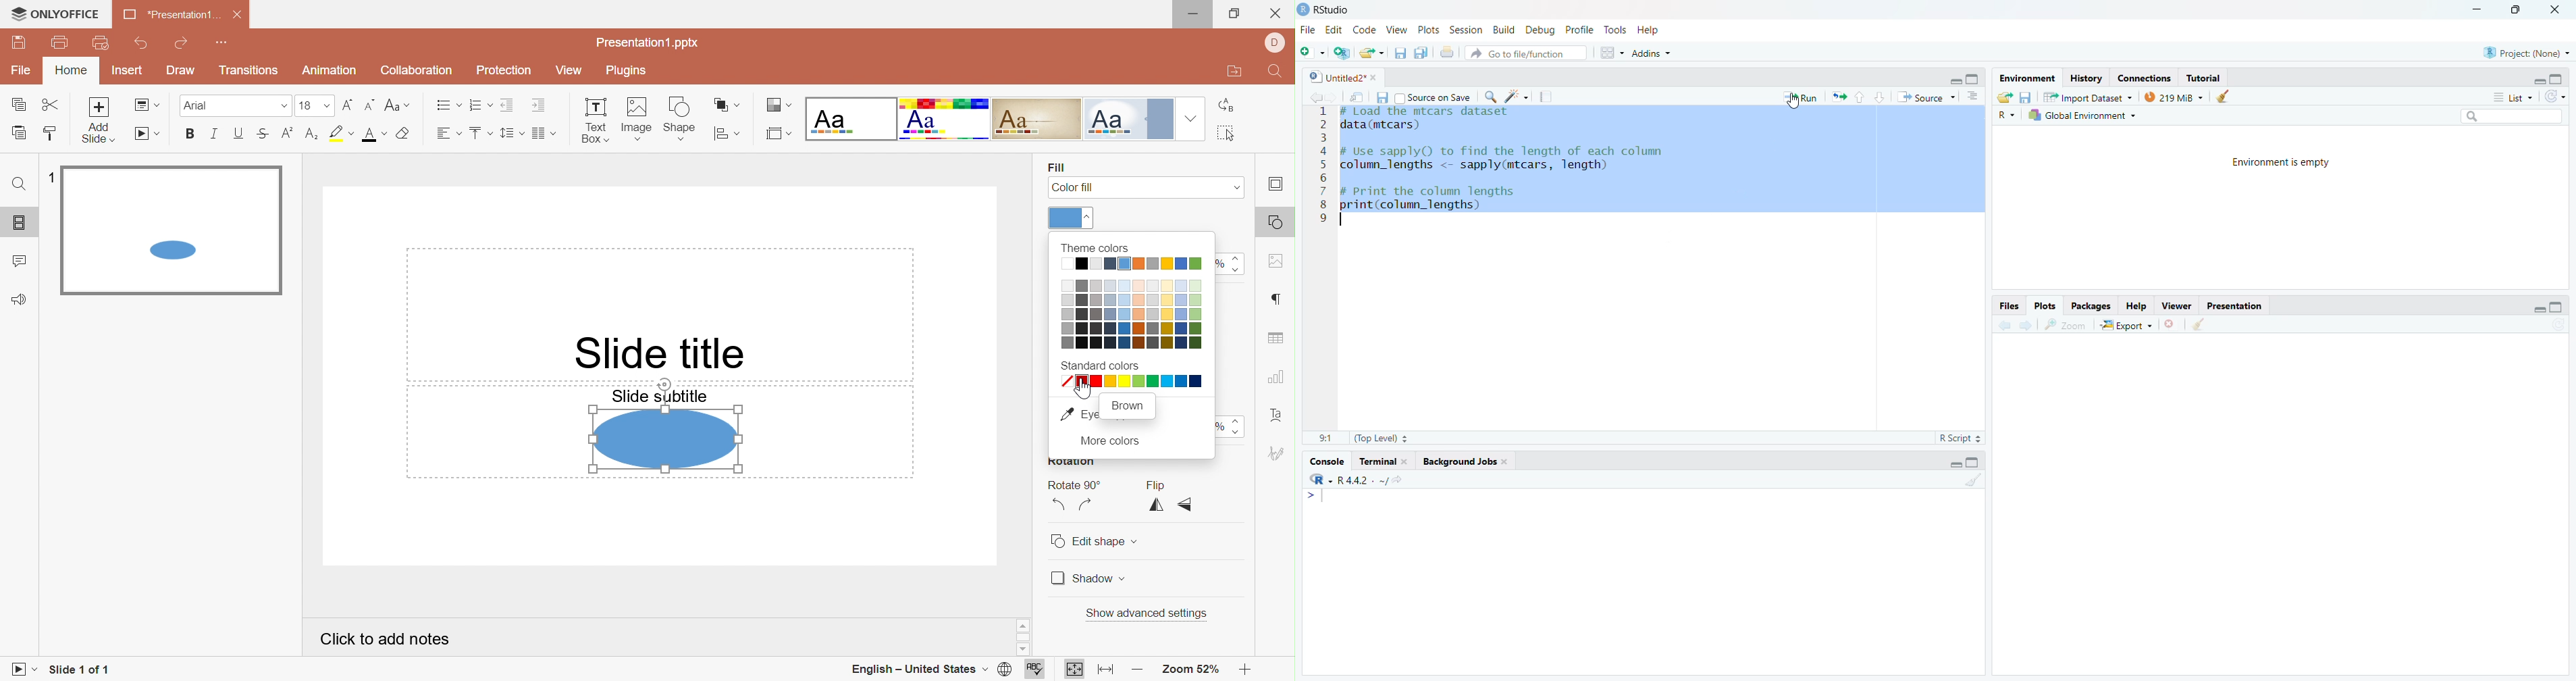 Image resolution: width=2576 pixels, height=700 pixels. What do you see at coordinates (569, 72) in the screenshot?
I see `View` at bounding box center [569, 72].